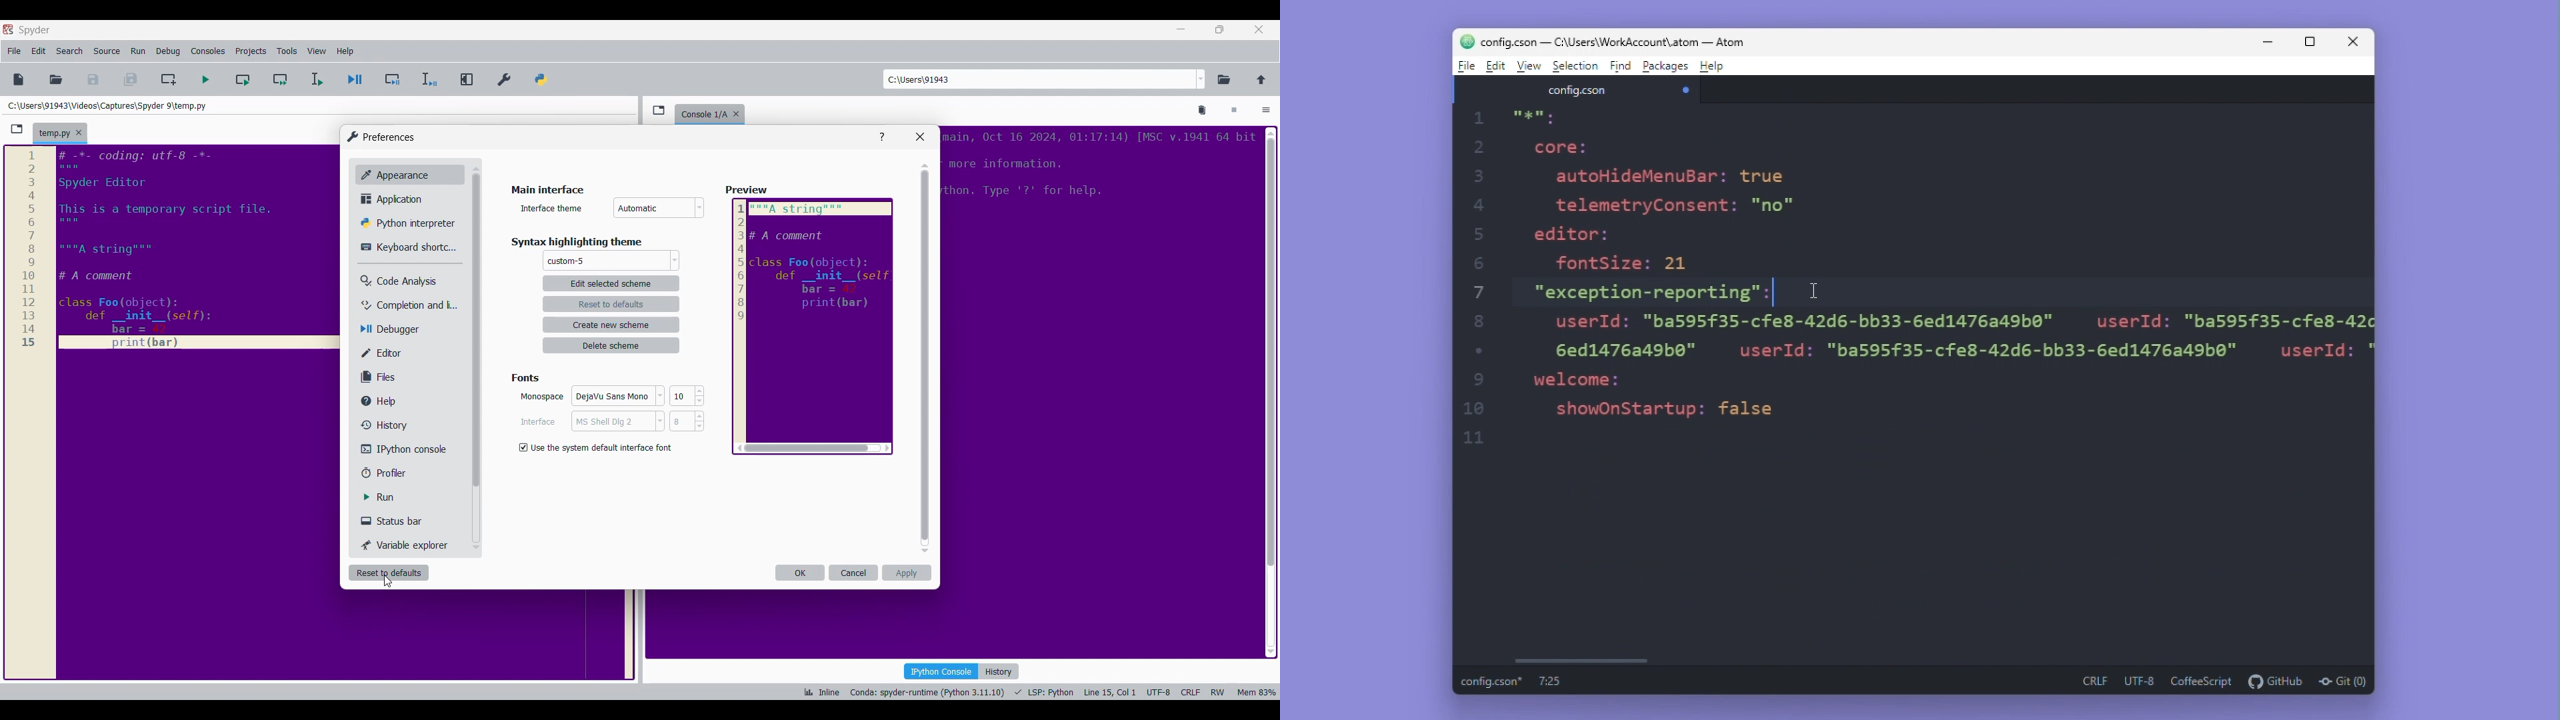 This screenshot has height=728, width=2576. I want to click on Open, so click(56, 79).